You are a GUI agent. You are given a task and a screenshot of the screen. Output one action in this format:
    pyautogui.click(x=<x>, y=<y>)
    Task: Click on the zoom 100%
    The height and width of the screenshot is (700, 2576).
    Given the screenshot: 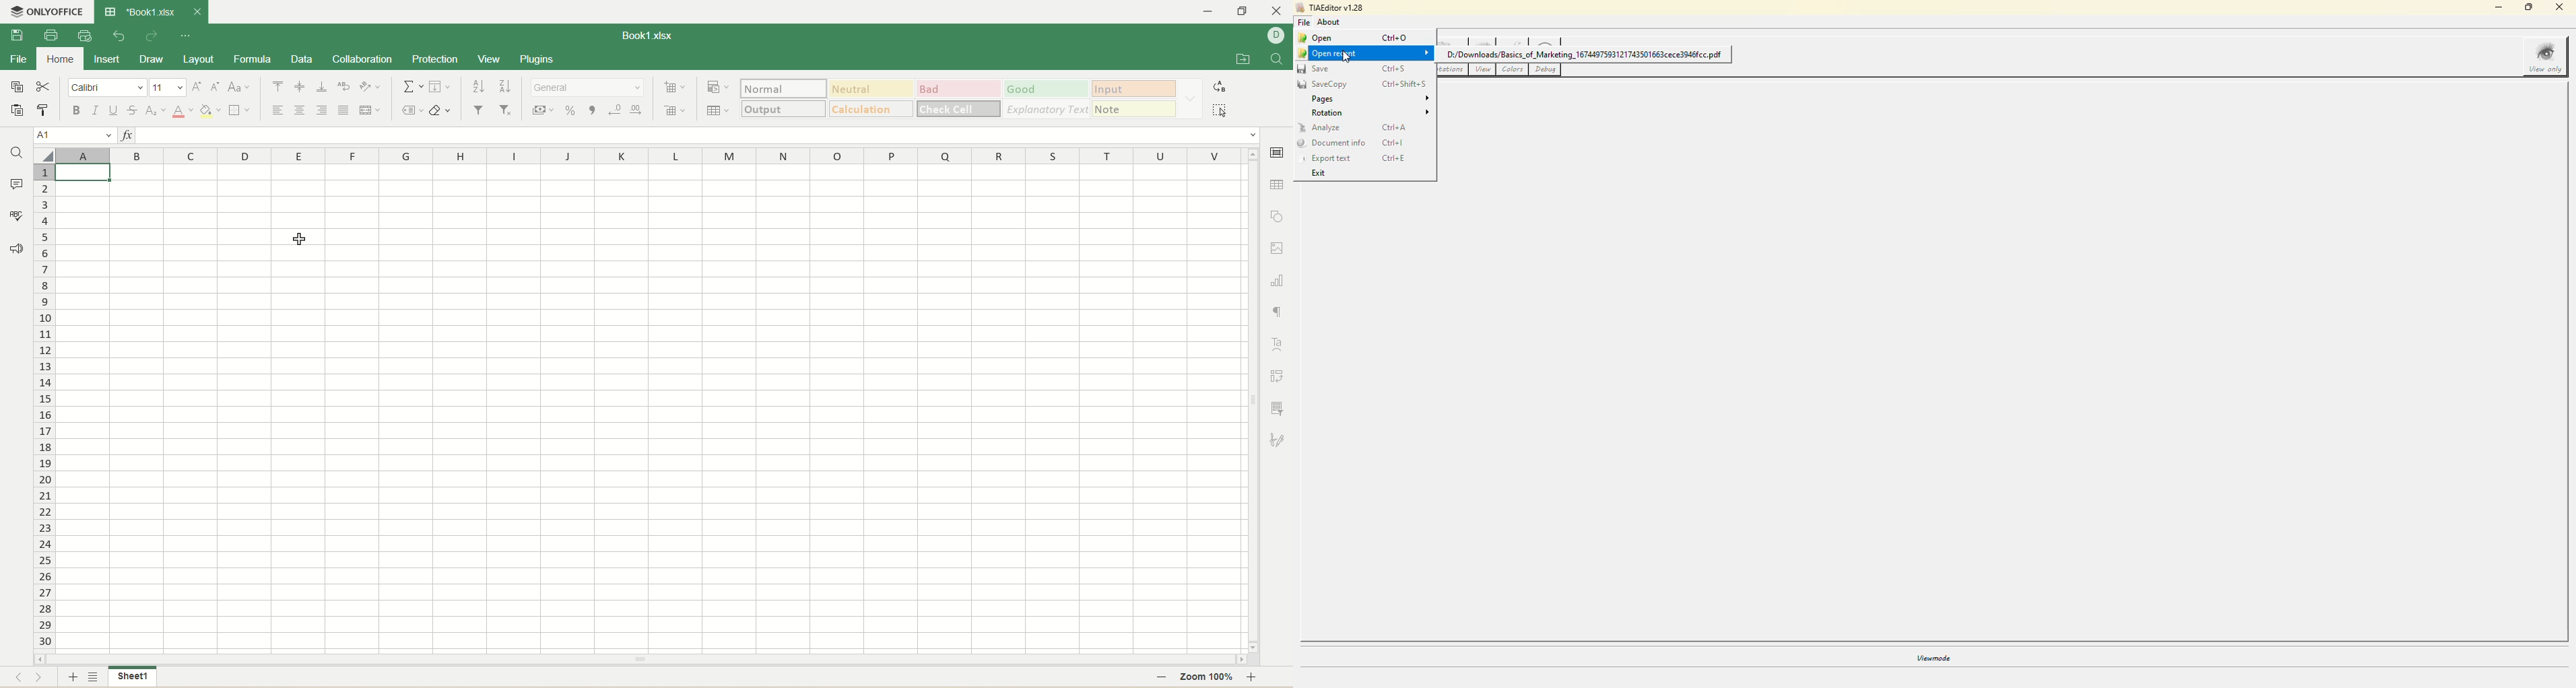 What is the action you would take?
    pyautogui.click(x=1209, y=679)
    